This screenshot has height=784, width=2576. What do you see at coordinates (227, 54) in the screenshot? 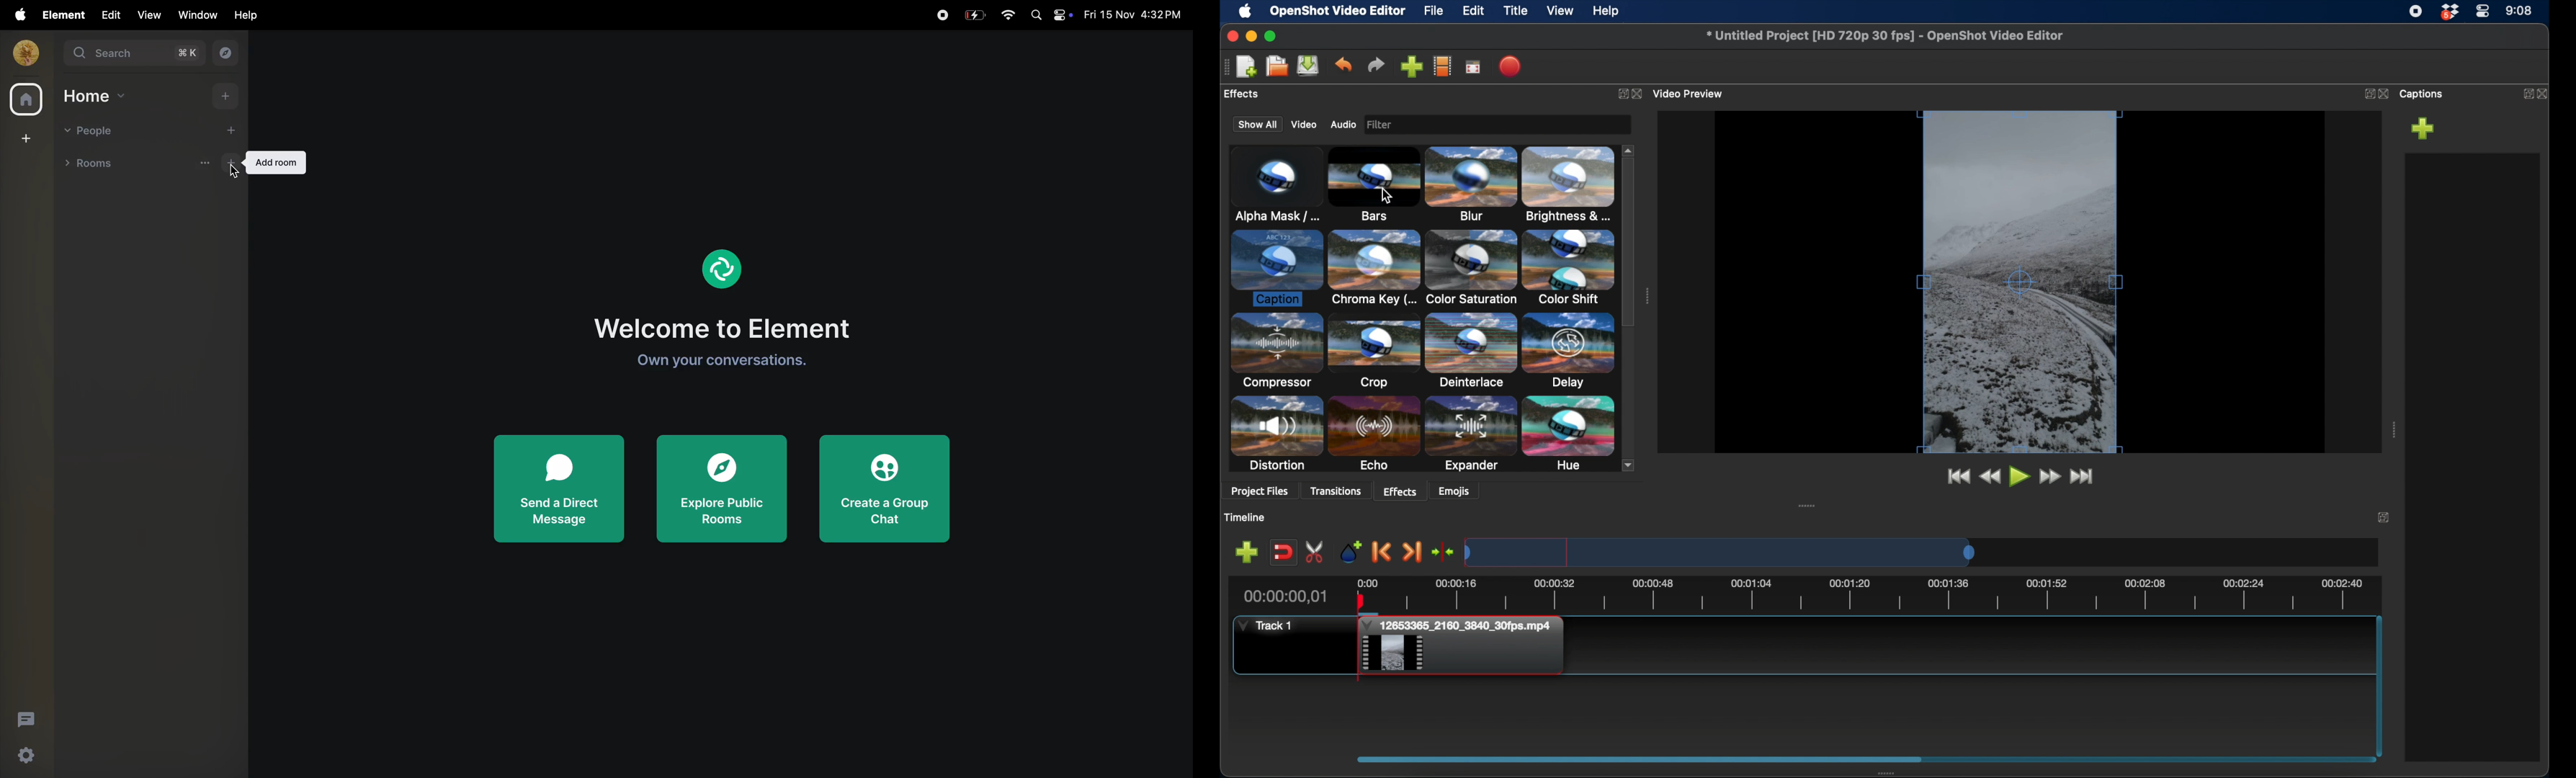
I see `explore` at bounding box center [227, 54].